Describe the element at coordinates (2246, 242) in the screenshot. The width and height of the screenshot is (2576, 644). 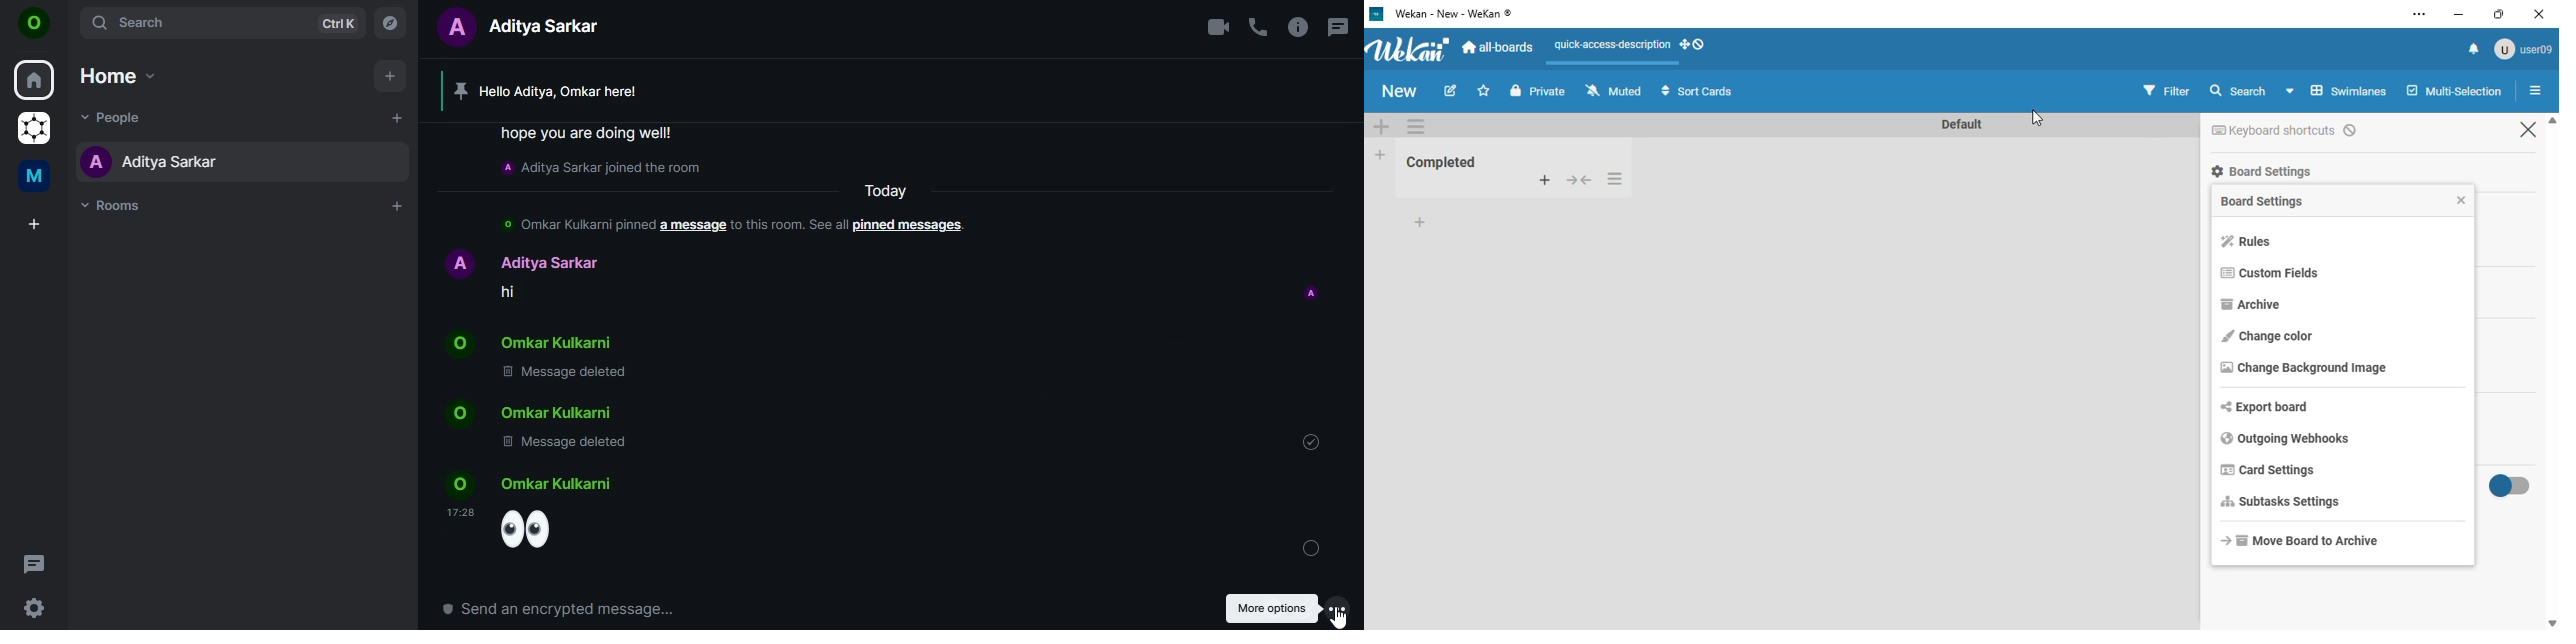
I see `rules` at that location.